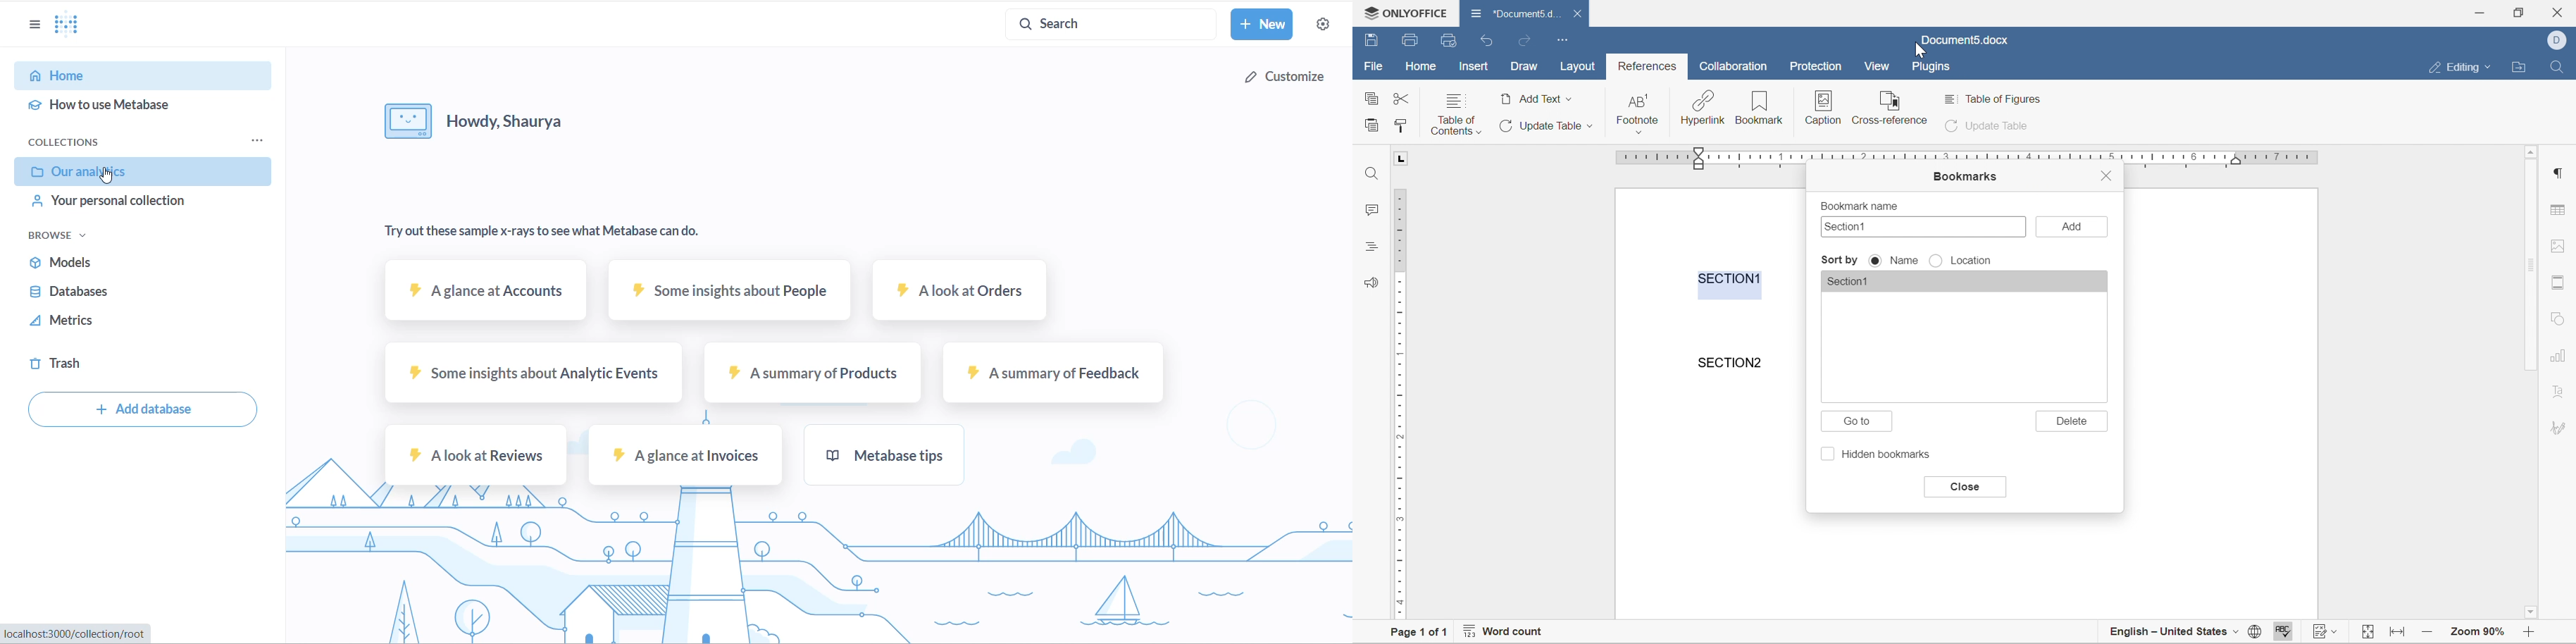  I want to click on quick print, so click(1450, 40).